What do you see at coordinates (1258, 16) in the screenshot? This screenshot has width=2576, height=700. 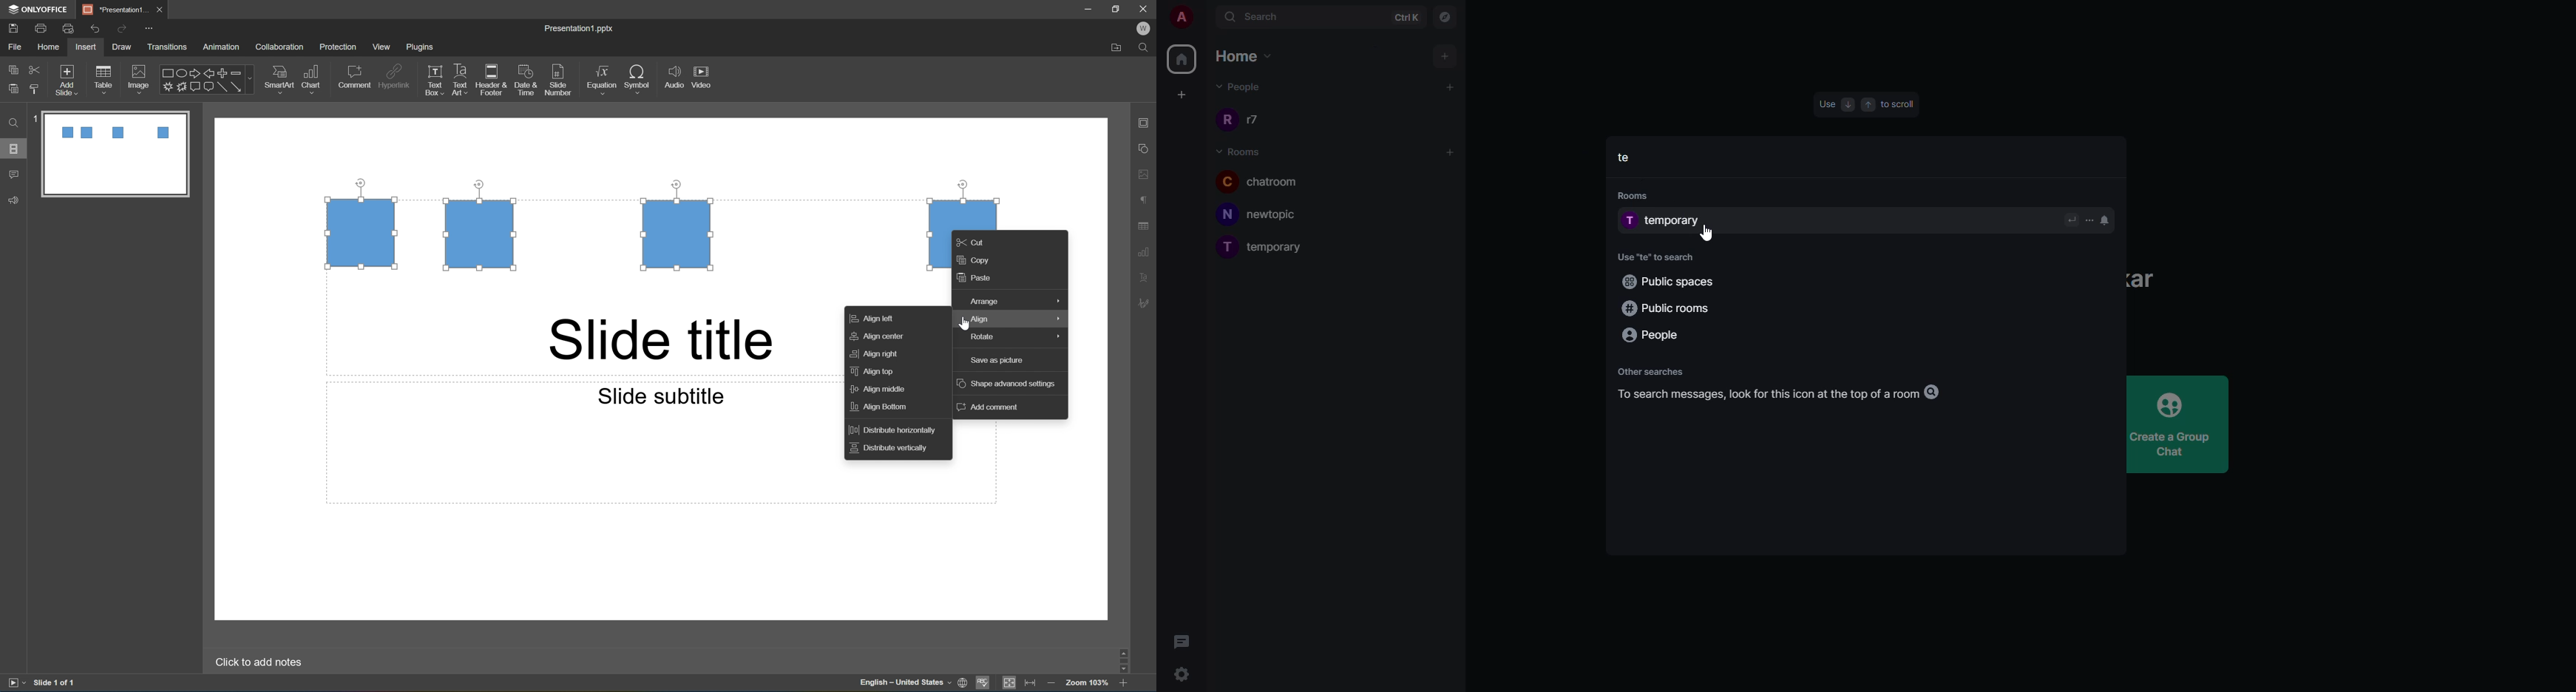 I see `search` at bounding box center [1258, 16].